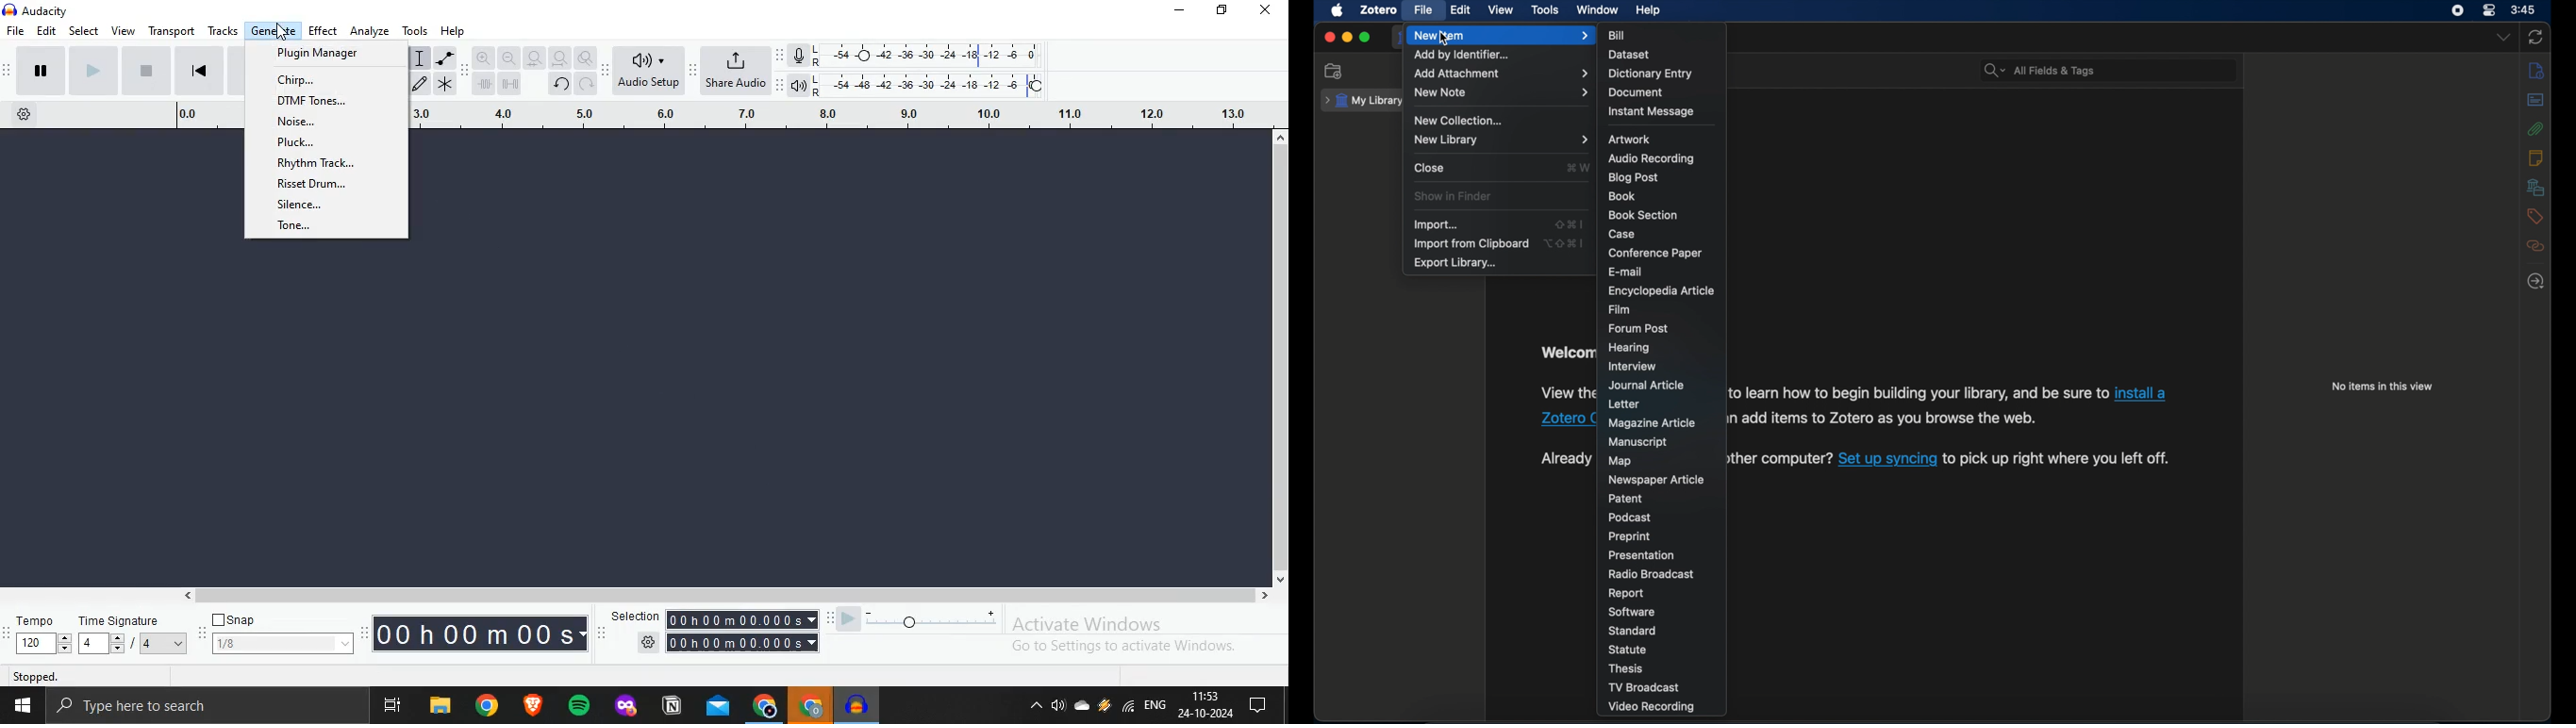 Image resolution: width=2576 pixels, height=728 pixels. I want to click on Transport, so click(171, 31).